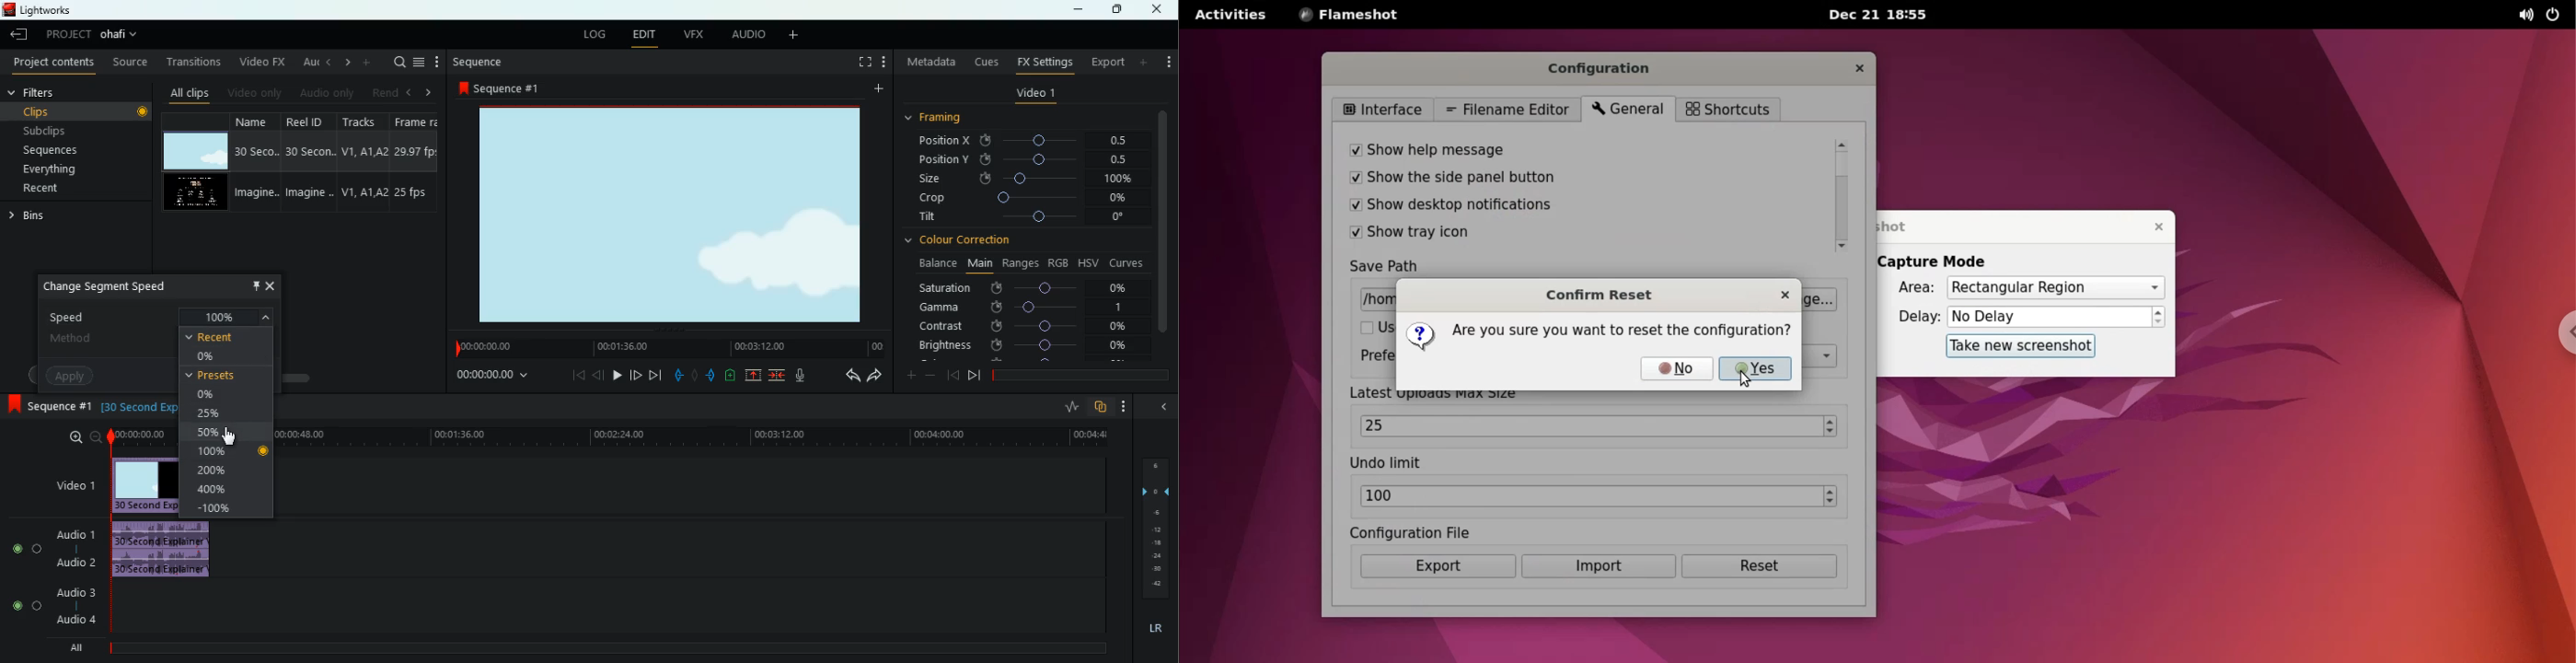 This screenshot has width=2576, height=672. What do you see at coordinates (134, 408) in the screenshot?
I see `time` at bounding box center [134, 408].